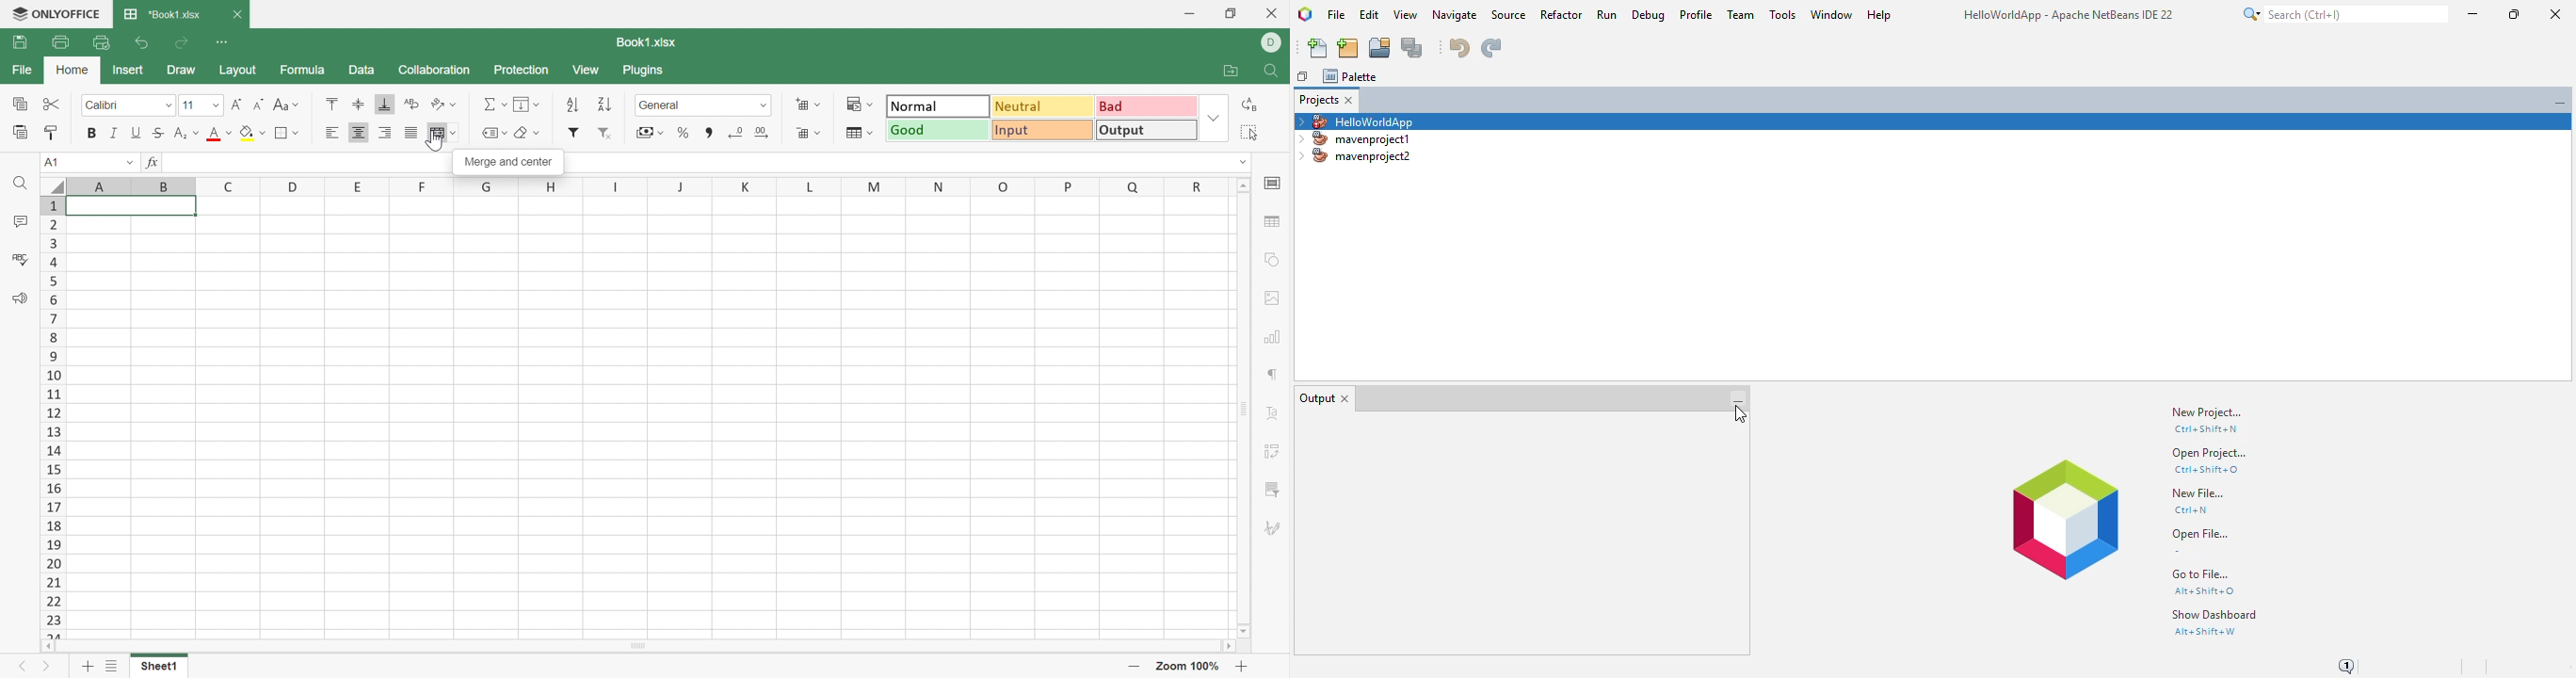  What do you see at coordinates (2513, 14) in the screenshot?
I see `maximize` at bounding box center [2513, 14].